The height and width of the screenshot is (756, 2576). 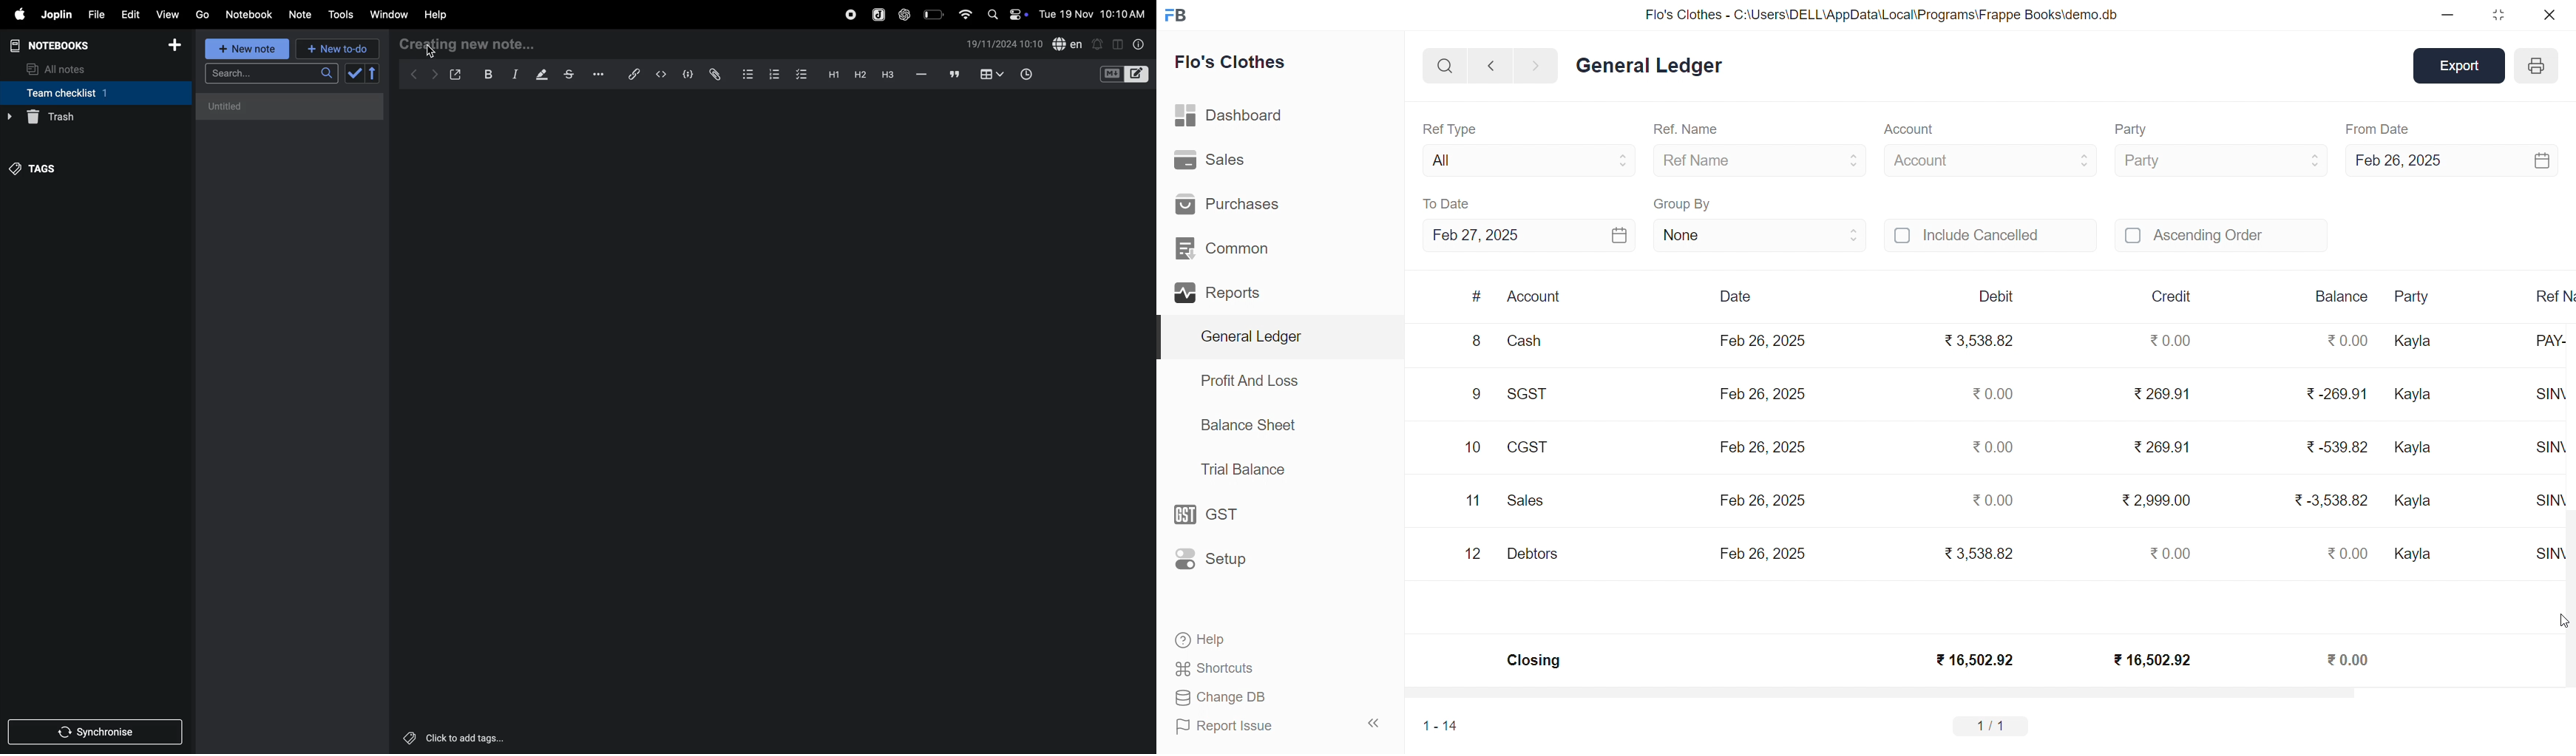 I want to click on SGST, so click(x=1535, y=395).